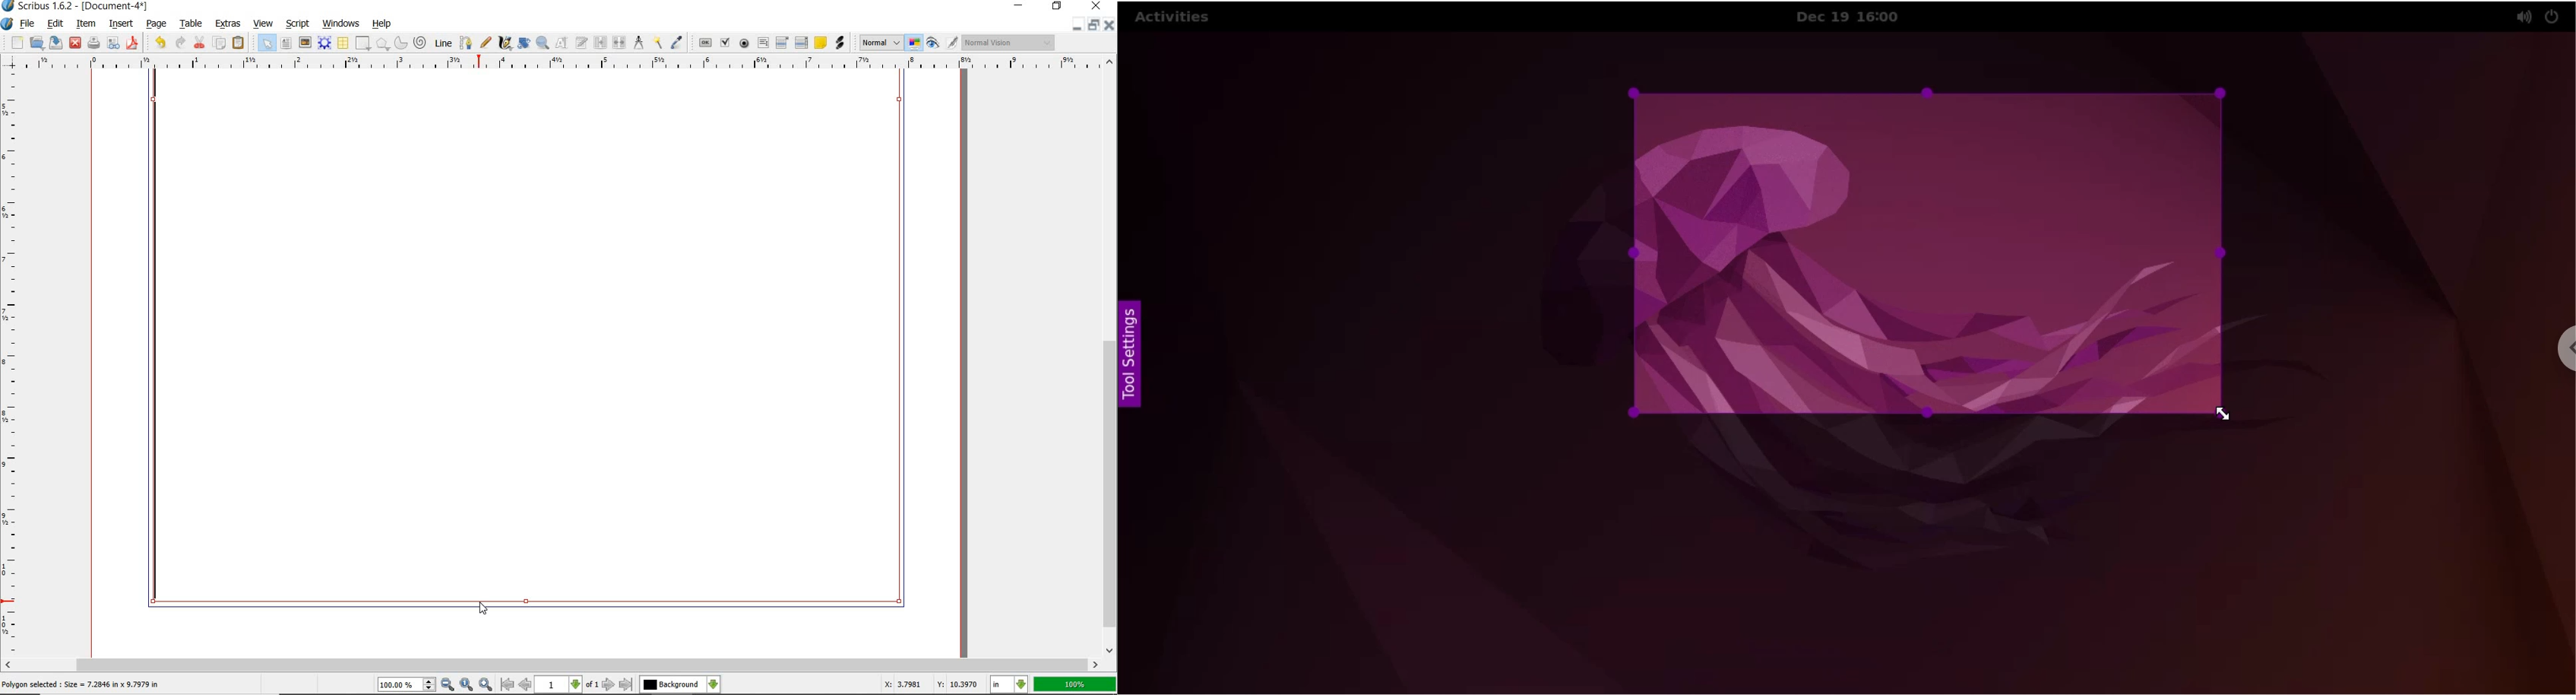  I want to click on page, so click(158, 25).